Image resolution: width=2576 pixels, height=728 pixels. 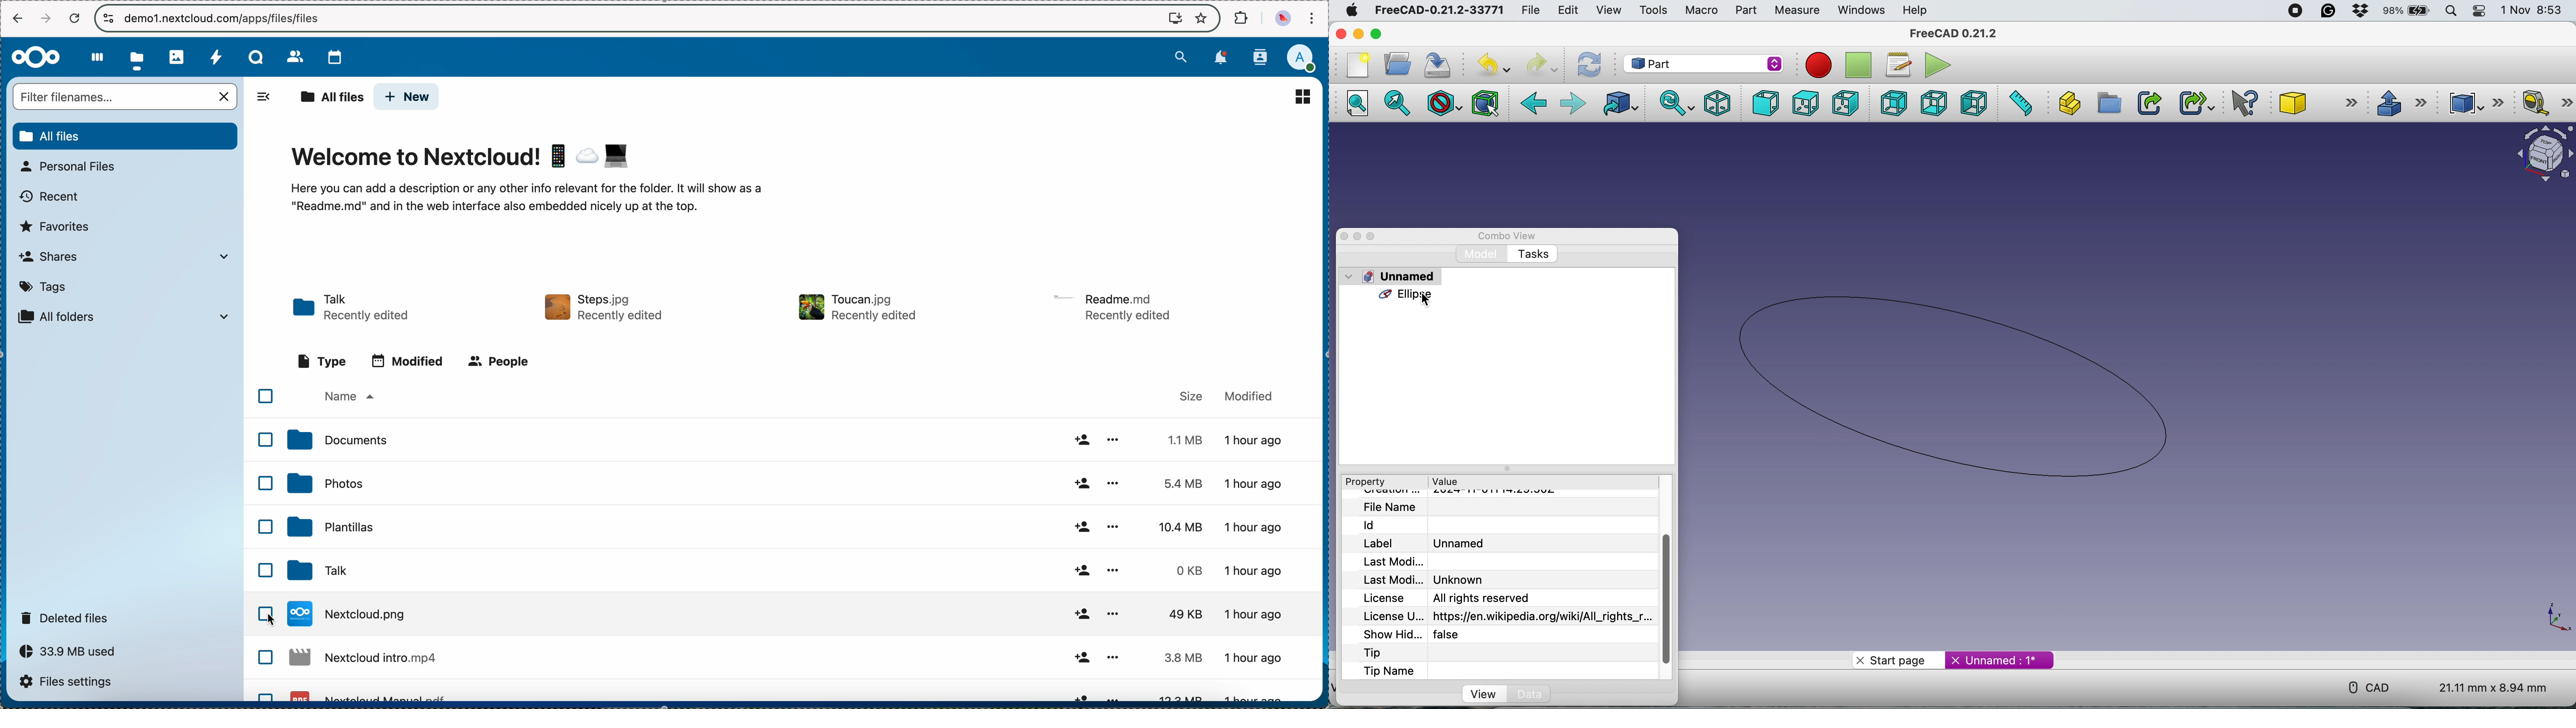 I want to click on tags, so click(x=42, y=288).